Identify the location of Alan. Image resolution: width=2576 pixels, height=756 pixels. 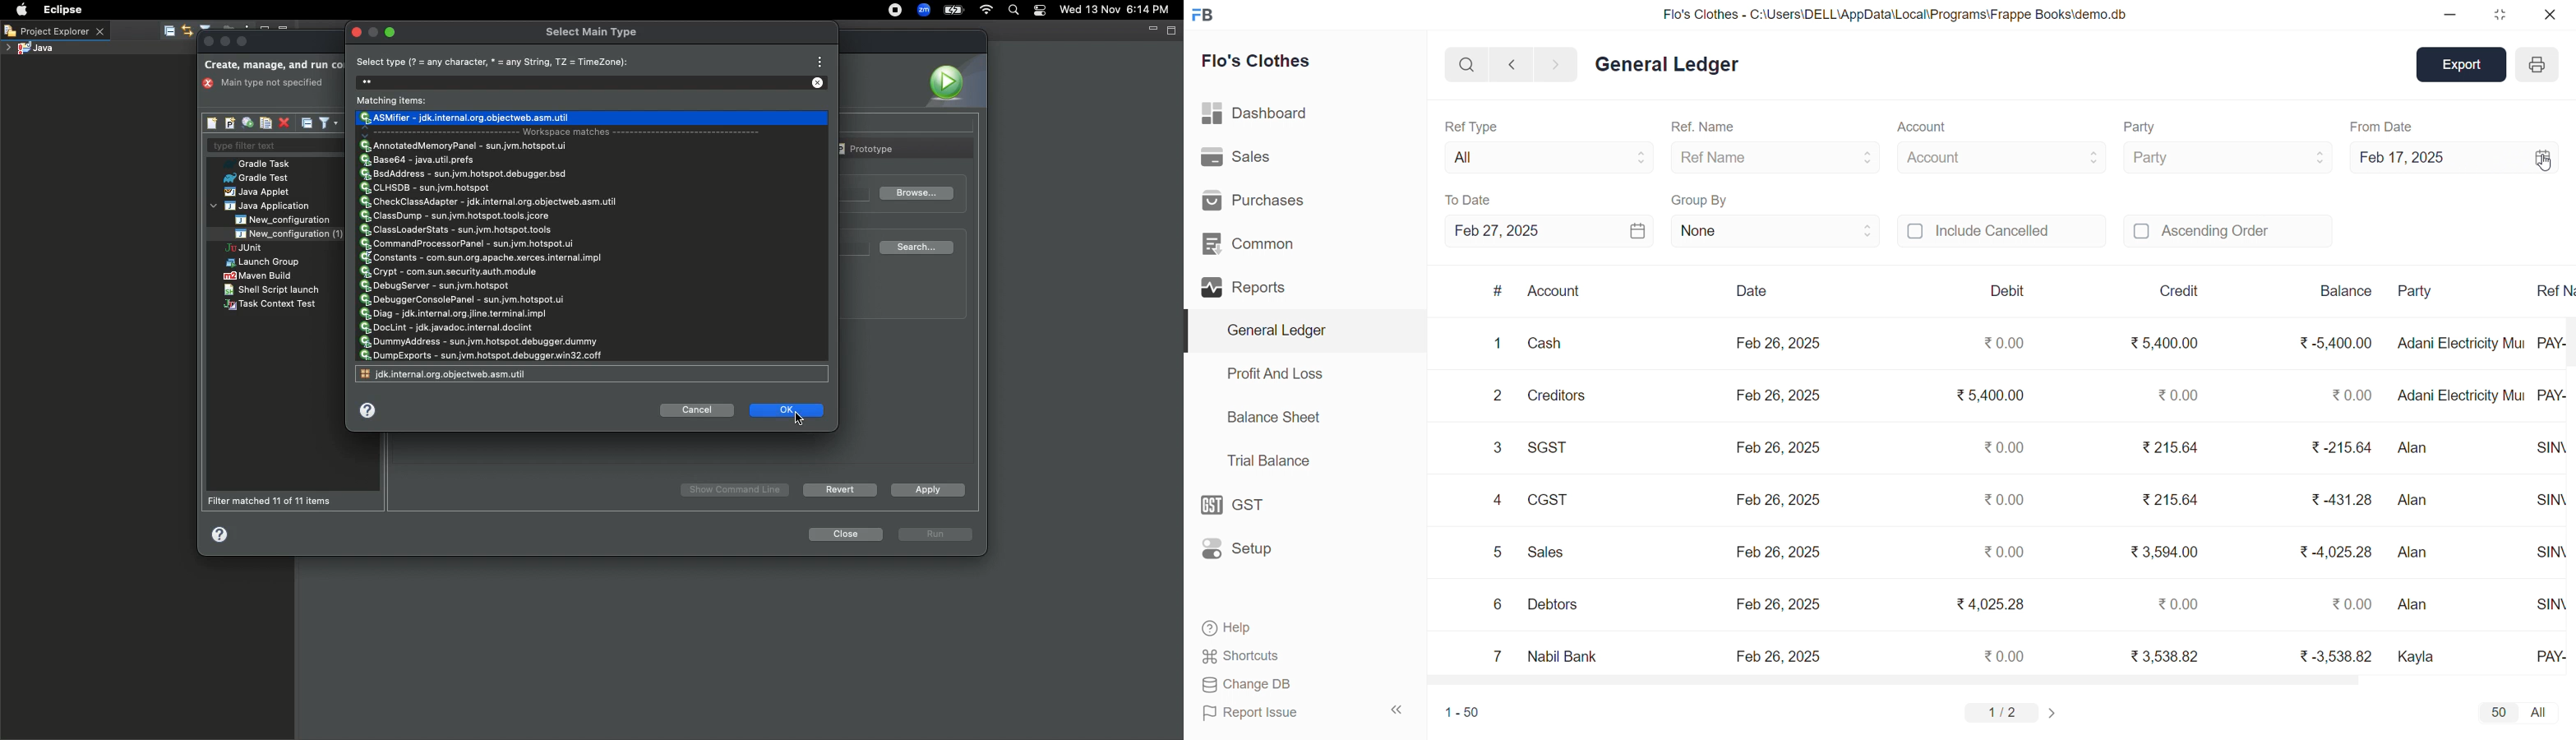
(2419, 501).